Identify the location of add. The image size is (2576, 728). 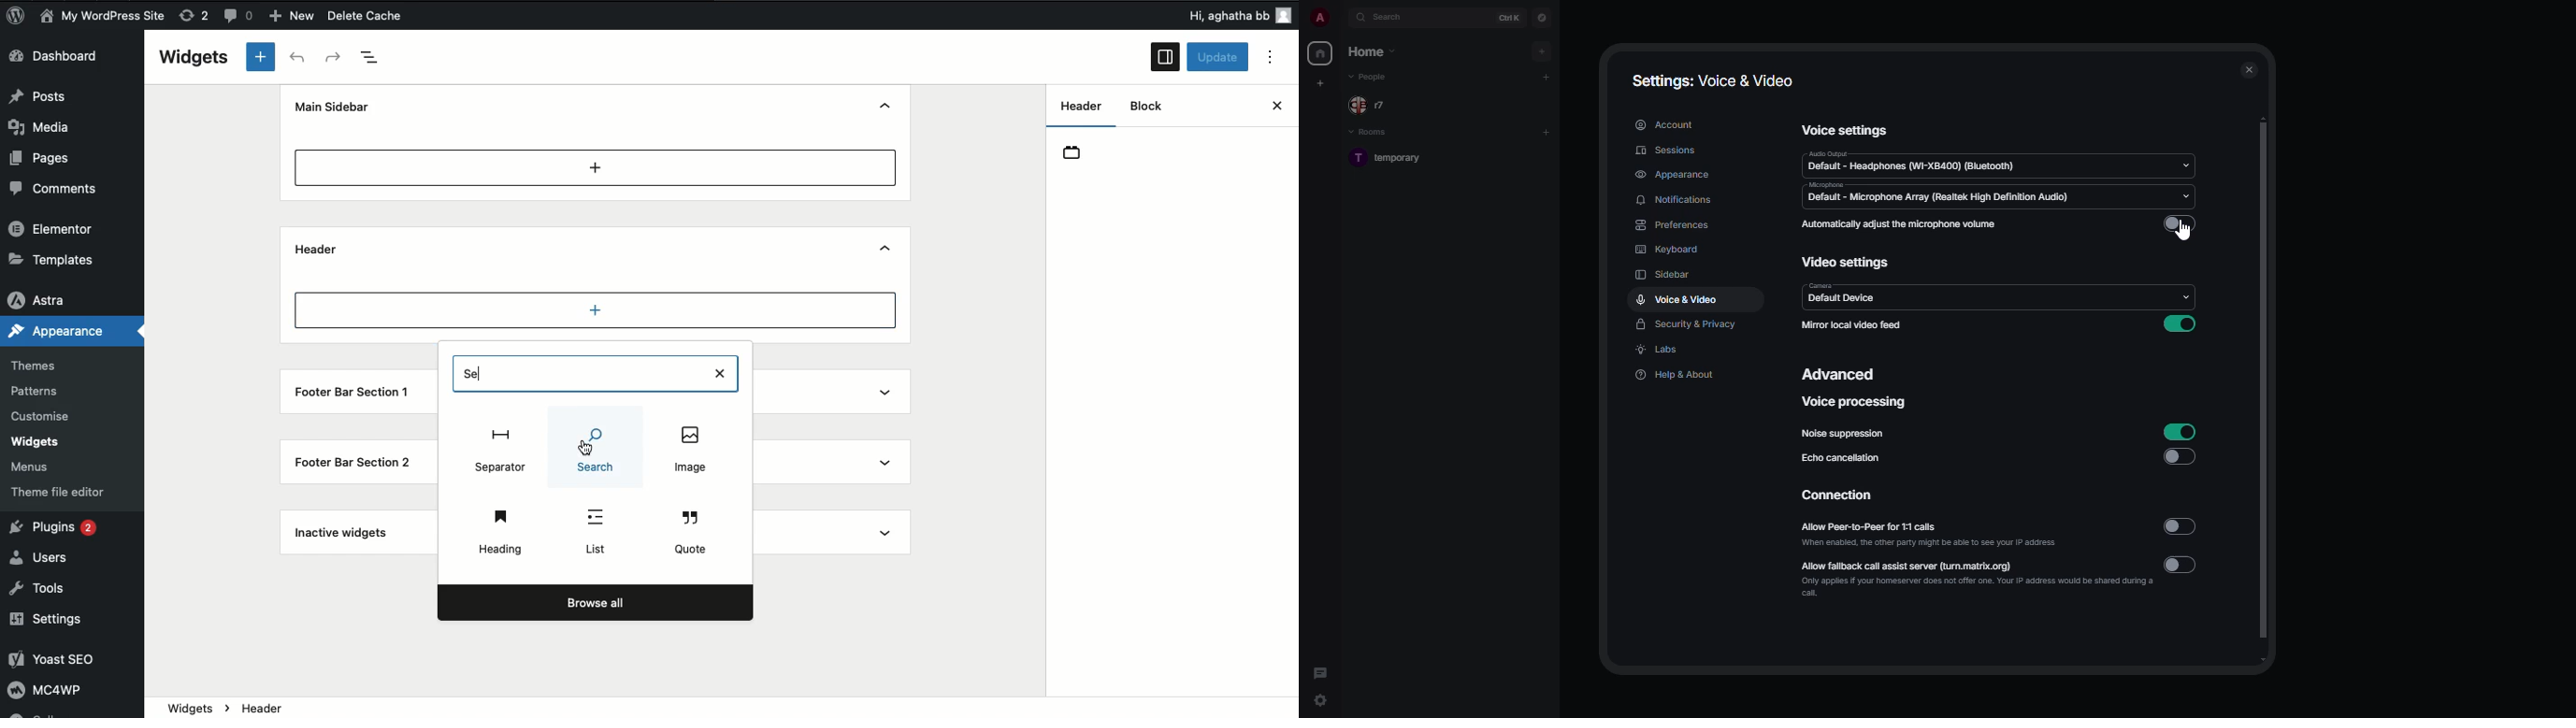
(1548, 132).